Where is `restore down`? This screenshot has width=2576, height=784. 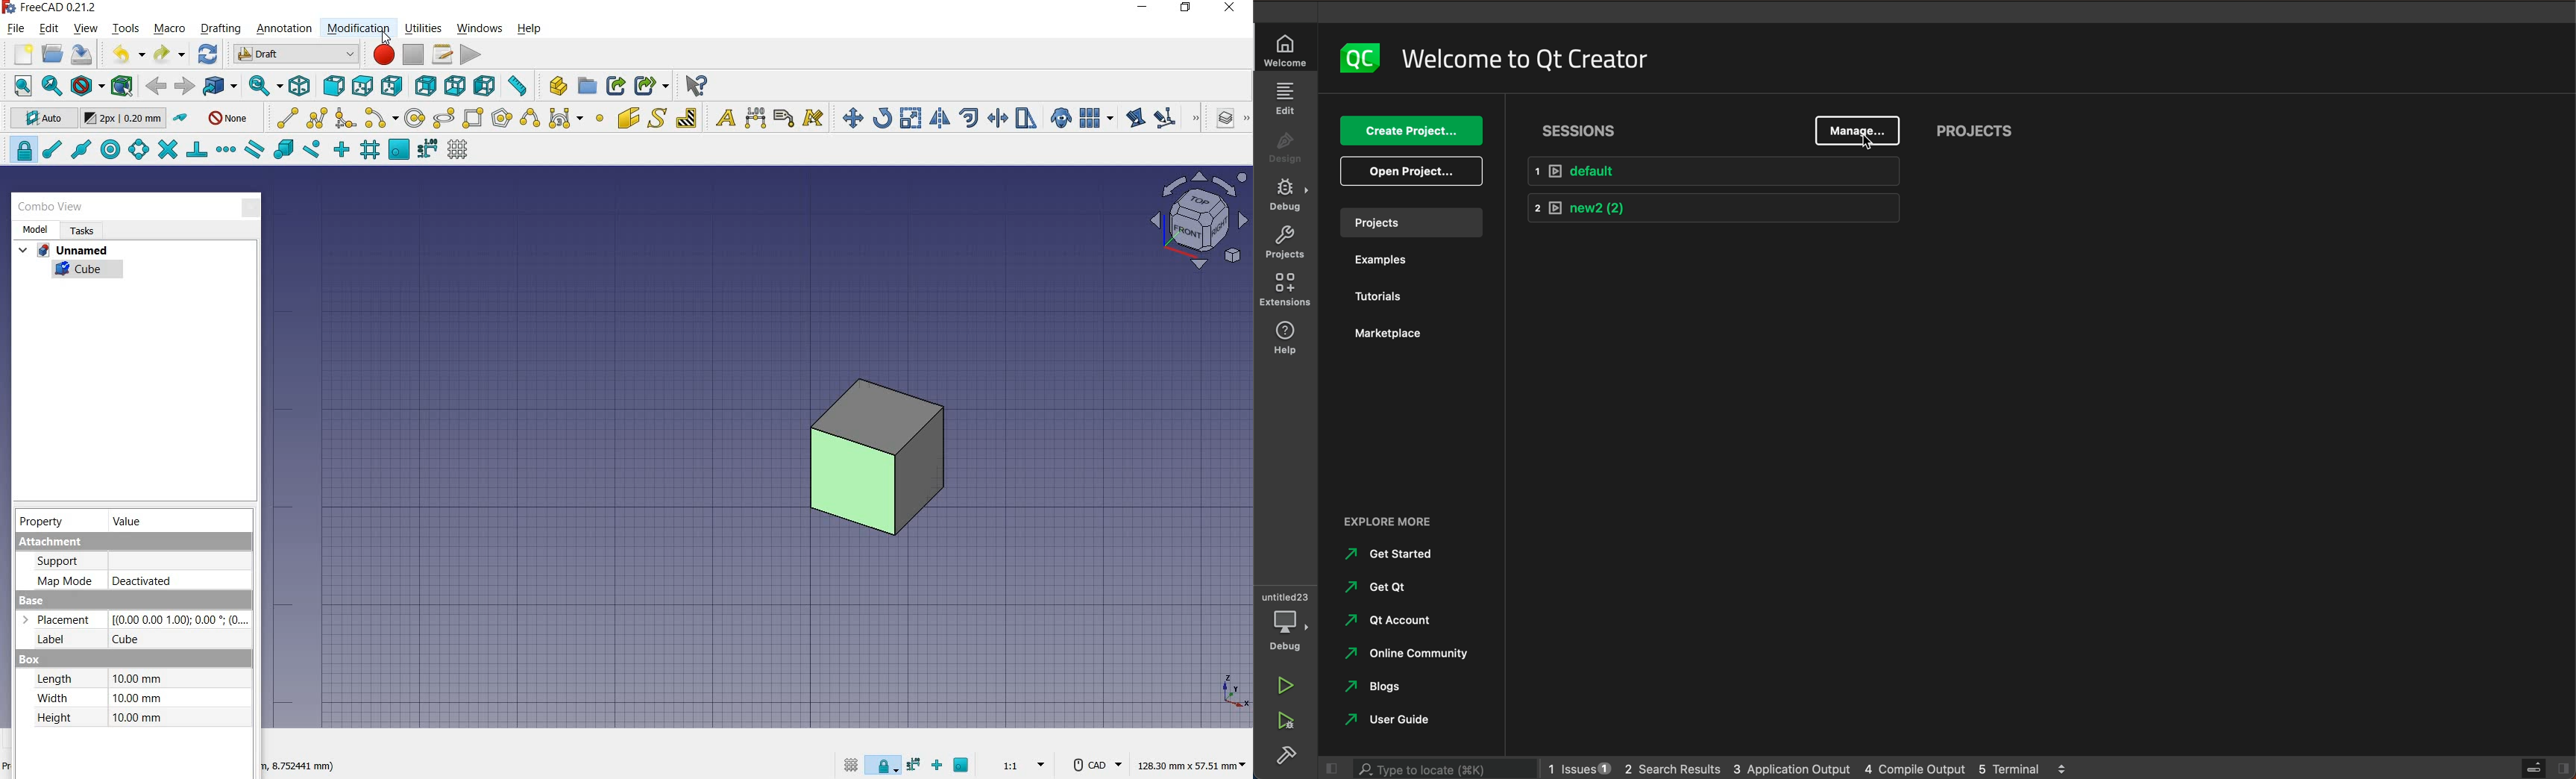 restore down is located at coordinates (1187, 9).